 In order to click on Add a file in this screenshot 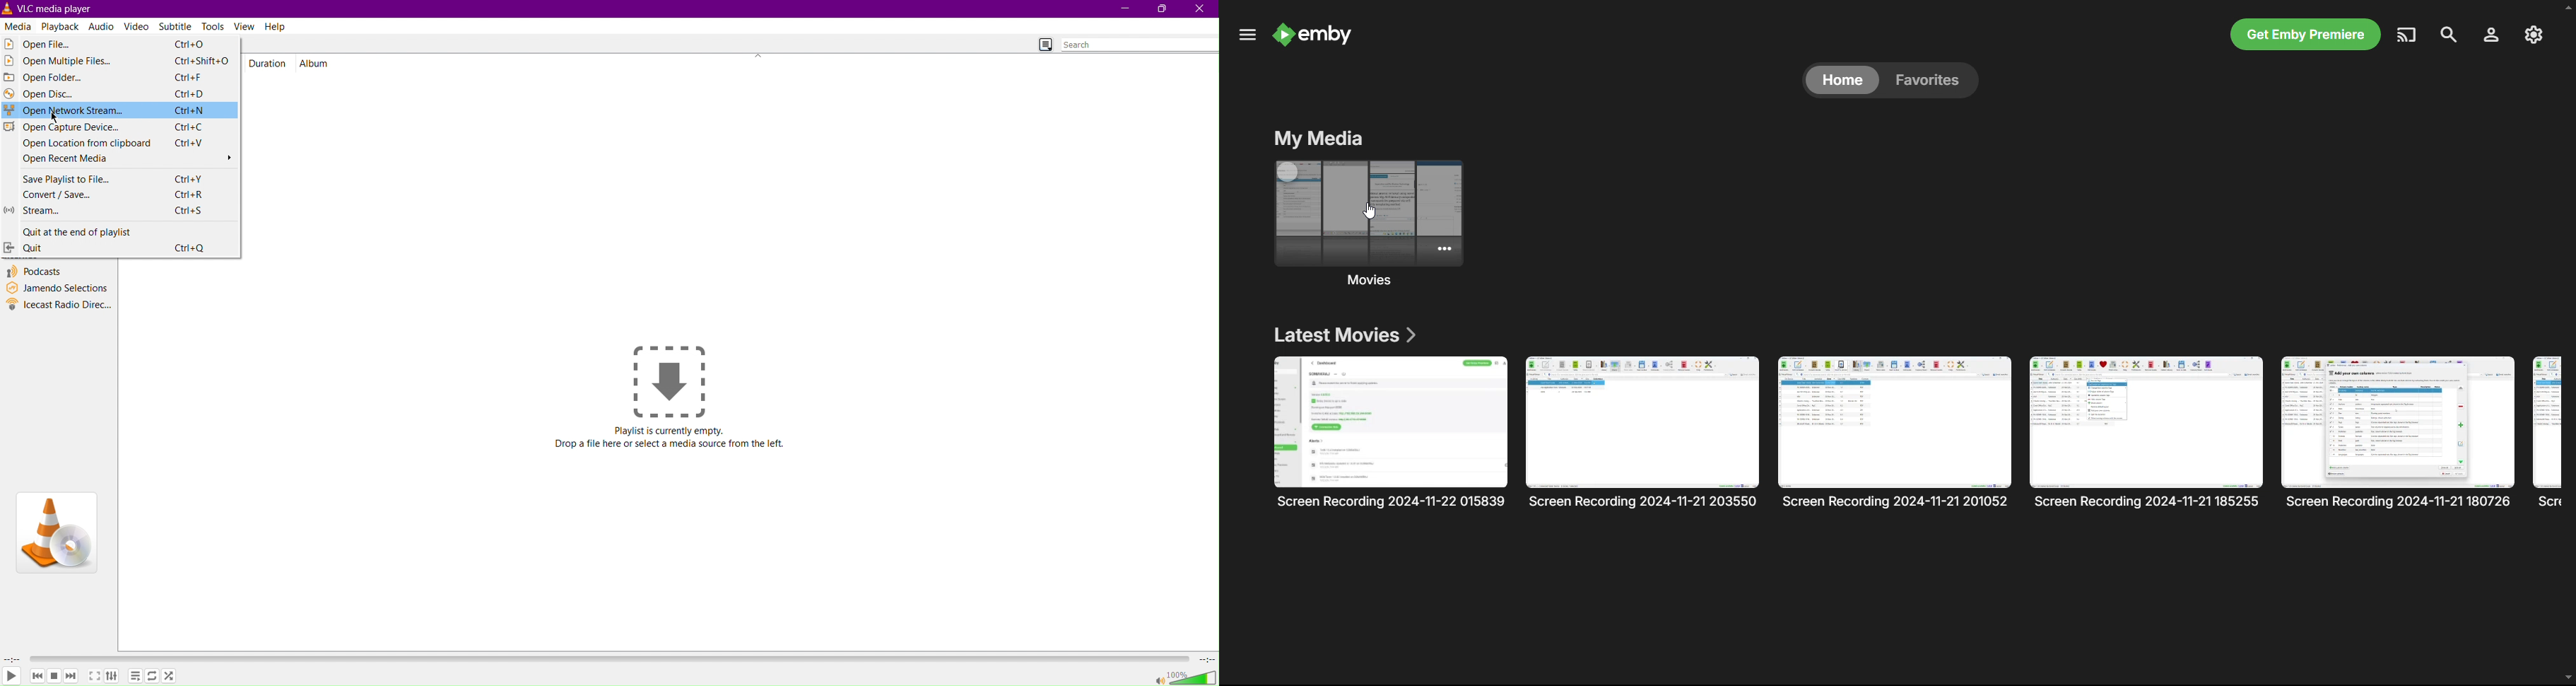, I will do `click(672, 377)`.